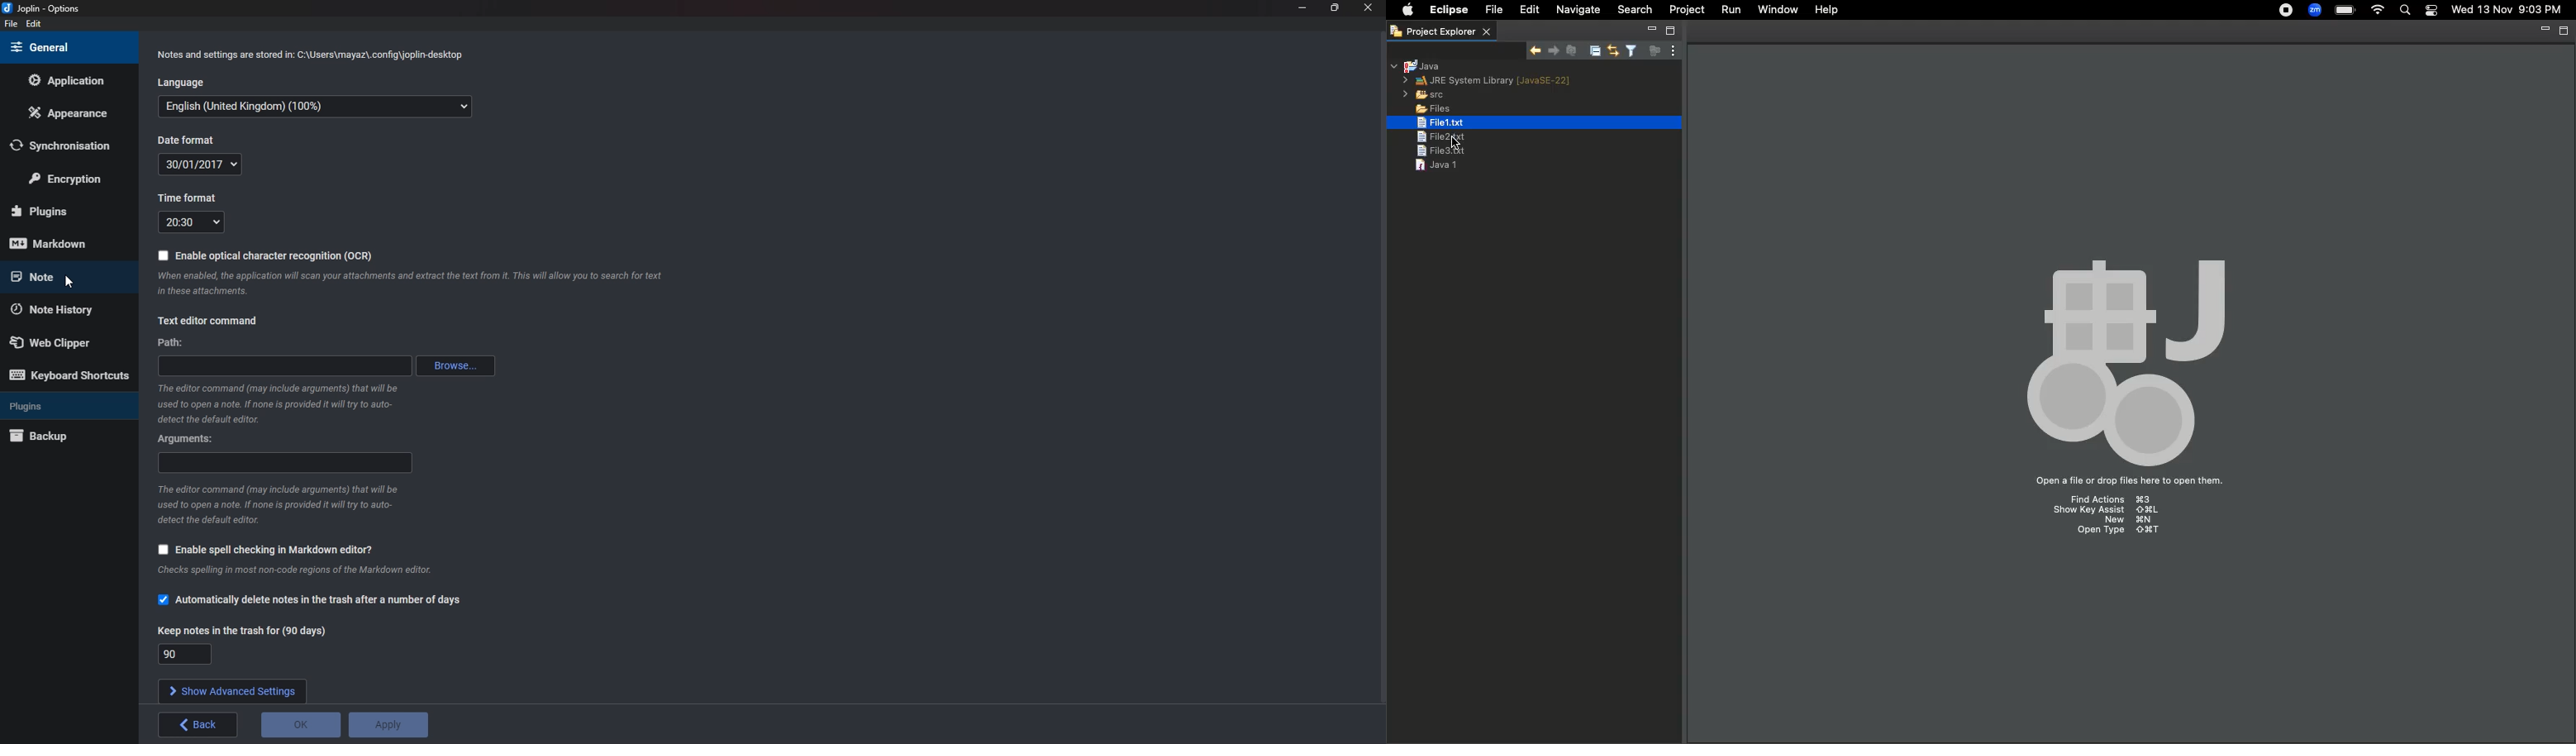 The height and width of the screenshot is (756, 2576). What do you see at coordinates (69, 376) in the screenshot?
I see `Keyboard shortcuts` at bounding box center [69, 376].